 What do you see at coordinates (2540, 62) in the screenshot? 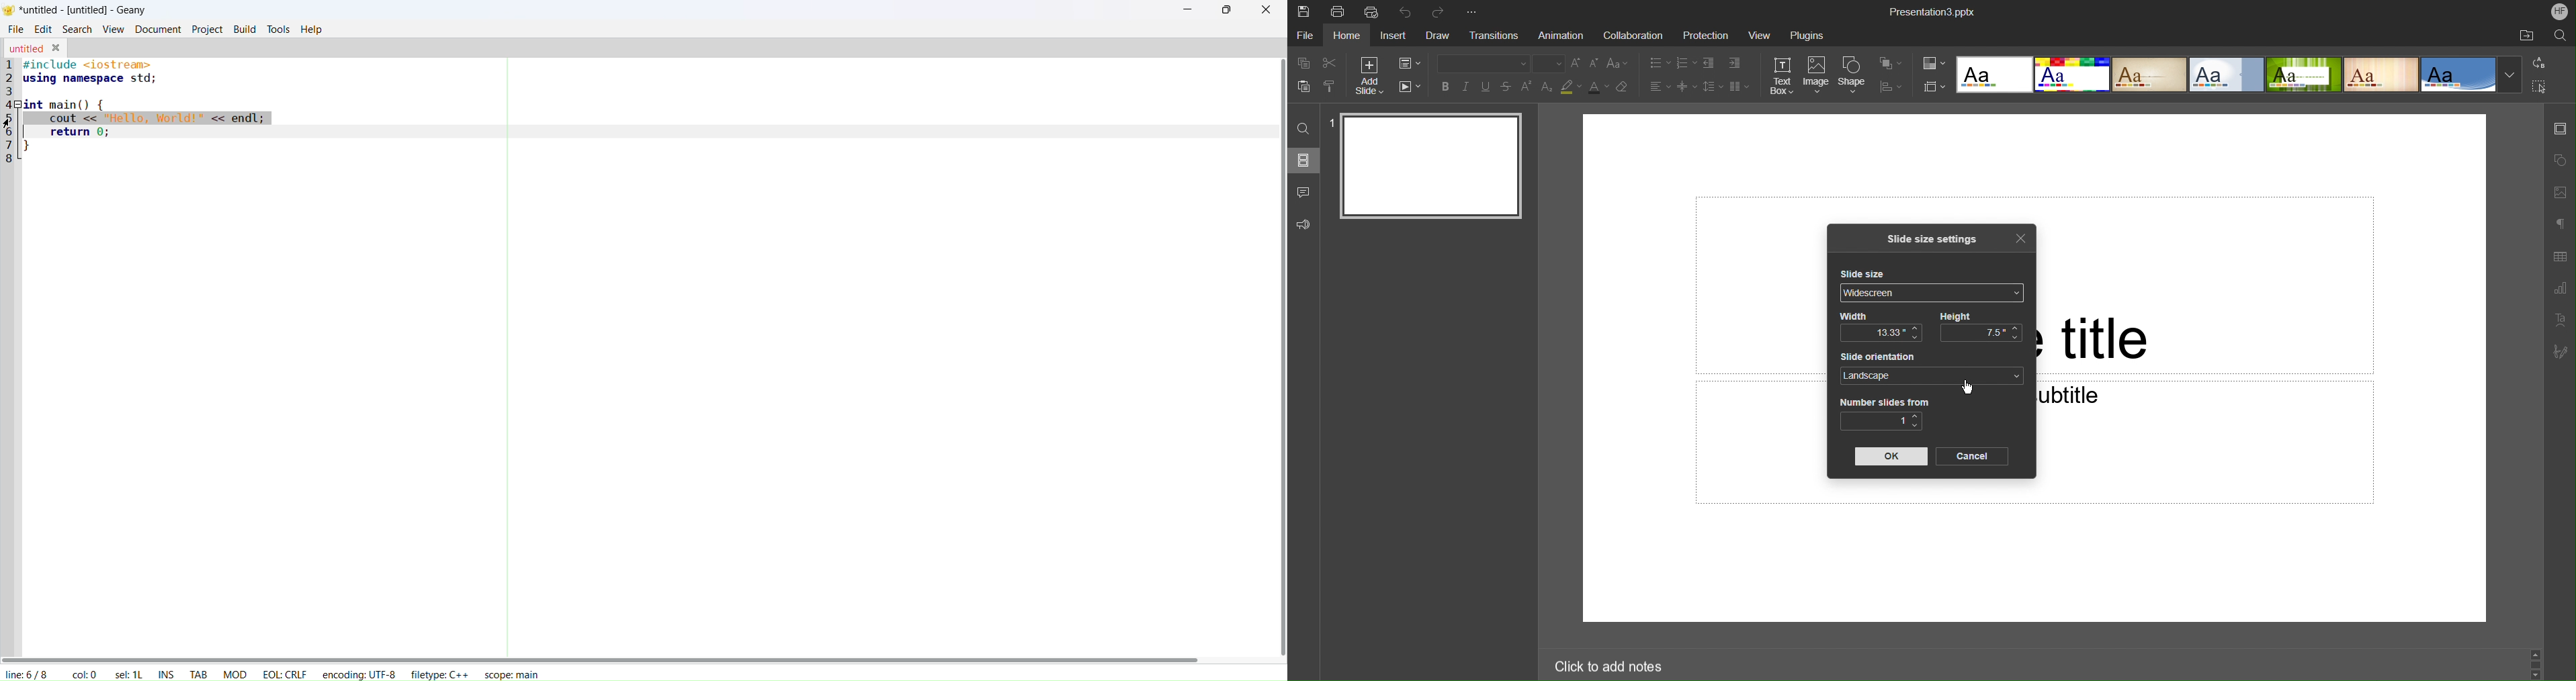
I see `Replace` at bounding box center [2540, 62].